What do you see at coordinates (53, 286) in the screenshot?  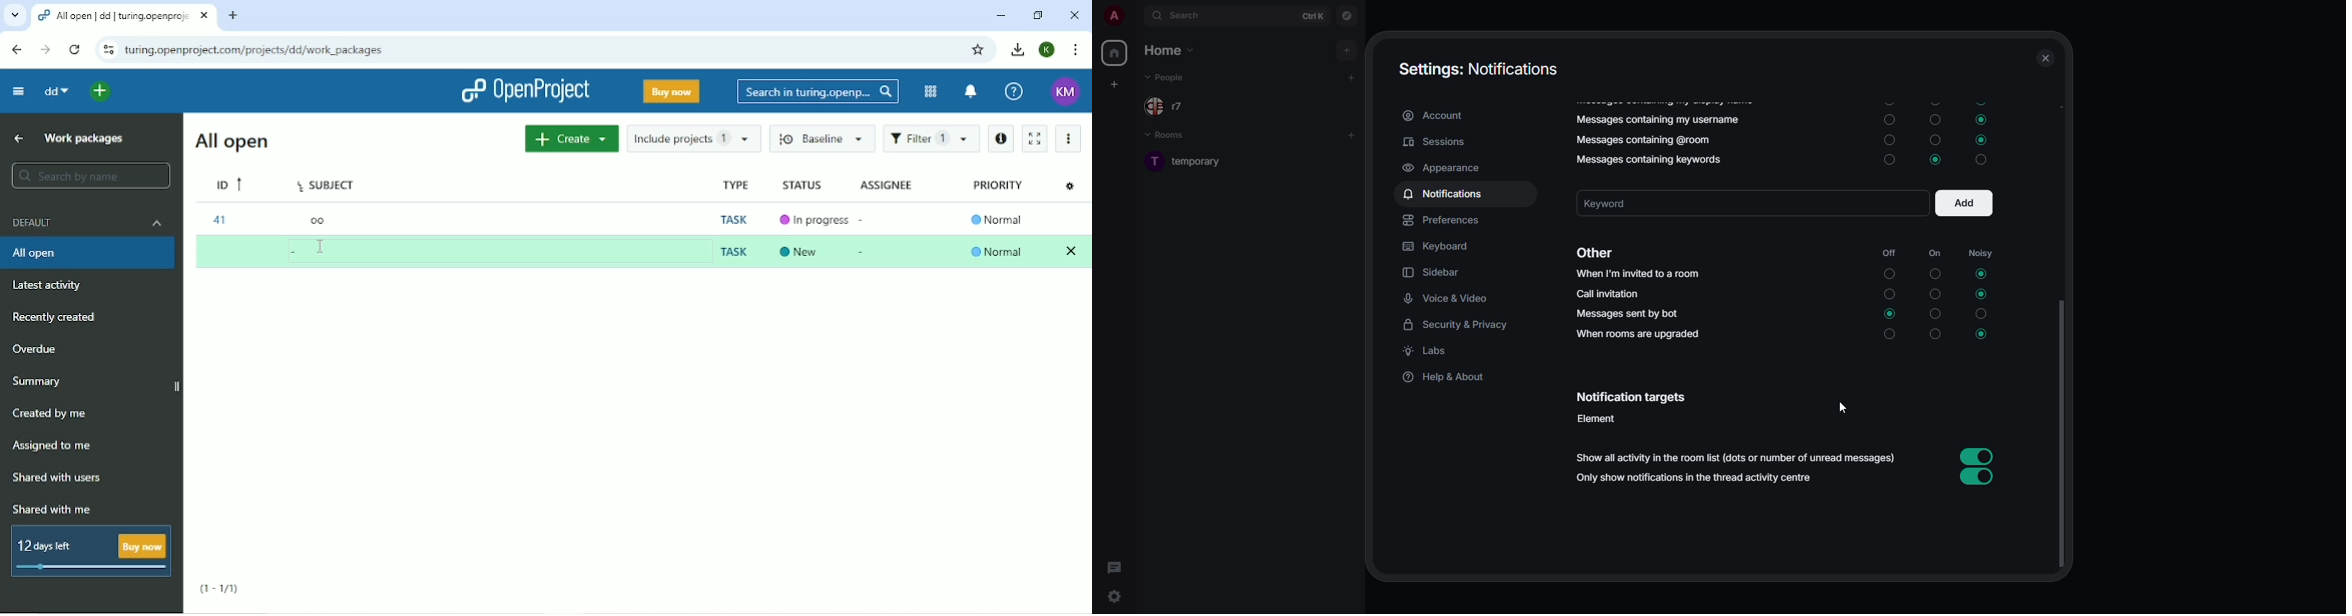 I see `Latest activity` at bounding box center [53, 286].